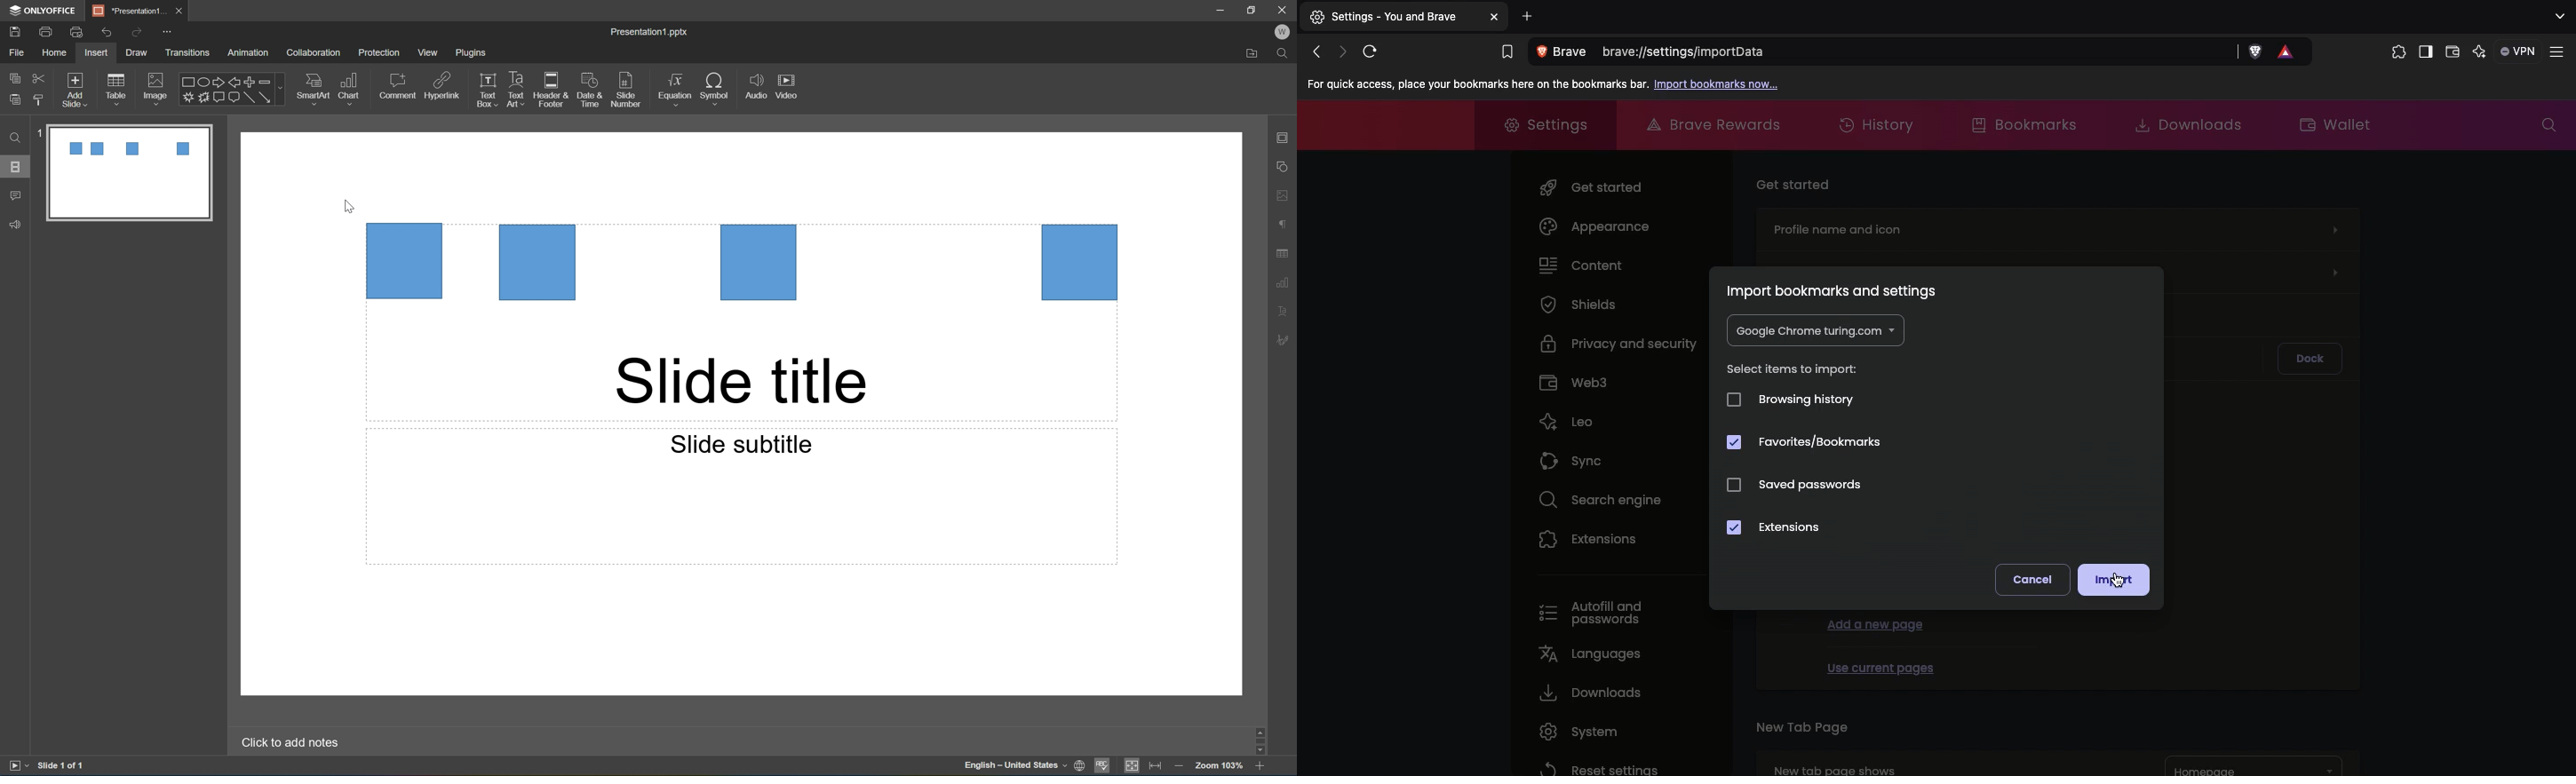 The width and height of the screenshot is (2576, 784). I want to click on table, so click(120, 87).